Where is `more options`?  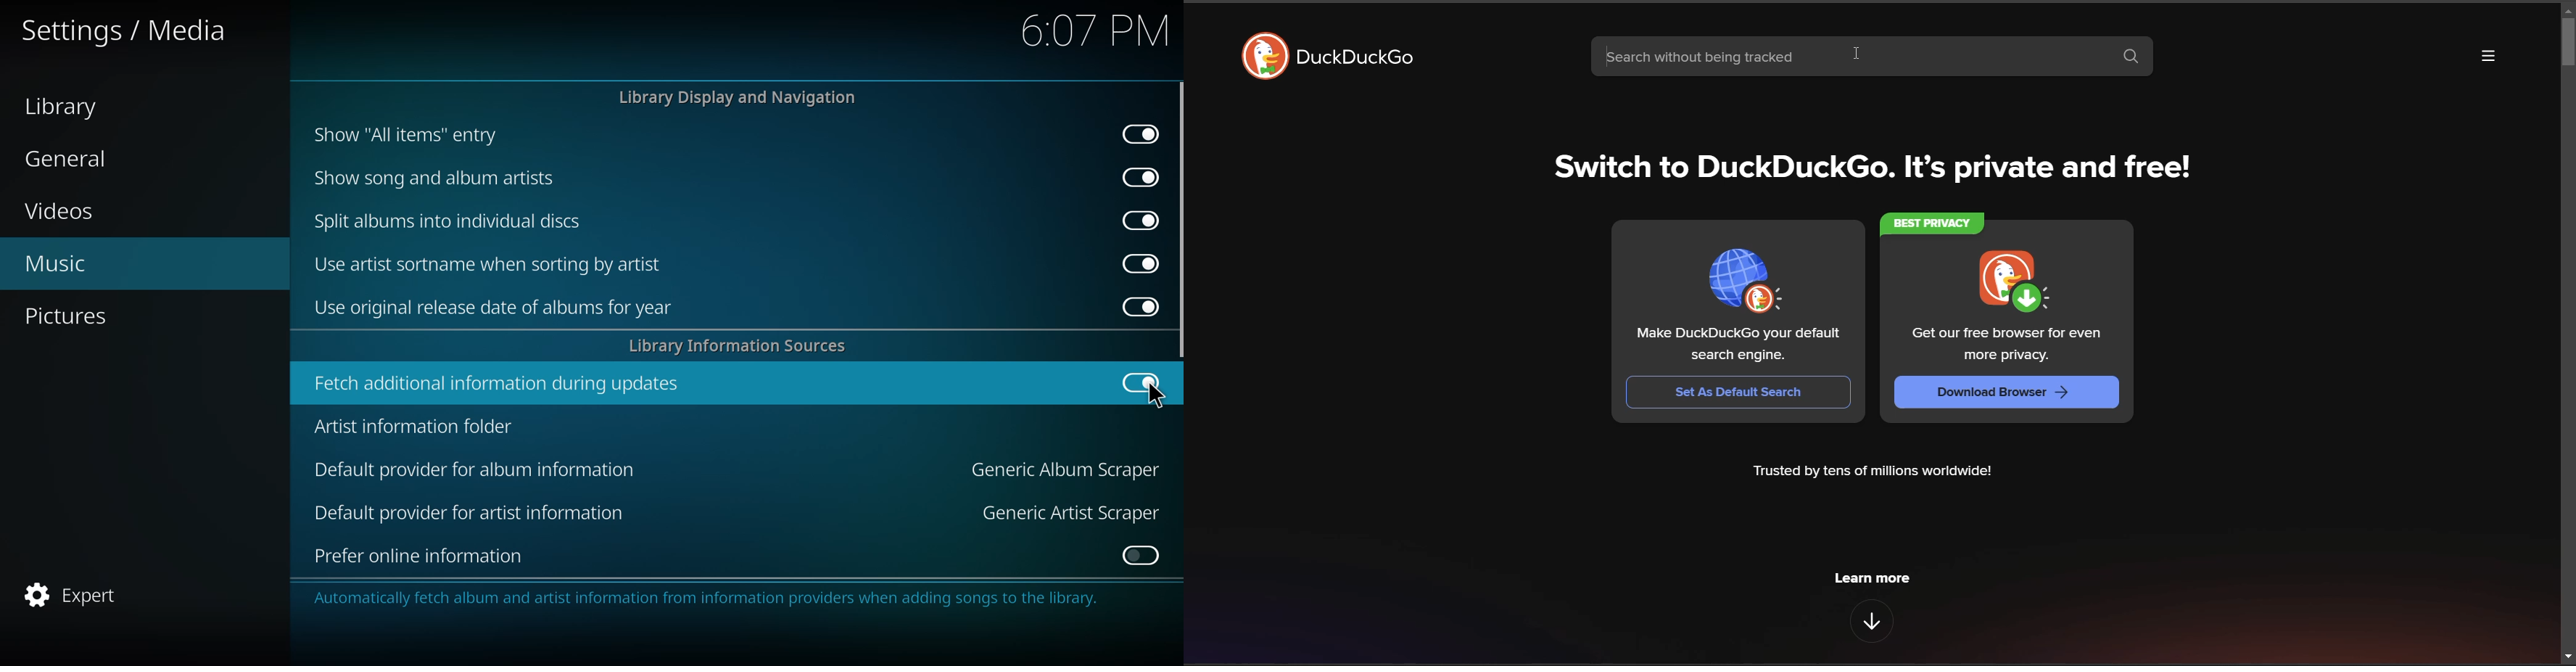 more options is located at coordinates (2492, 57).